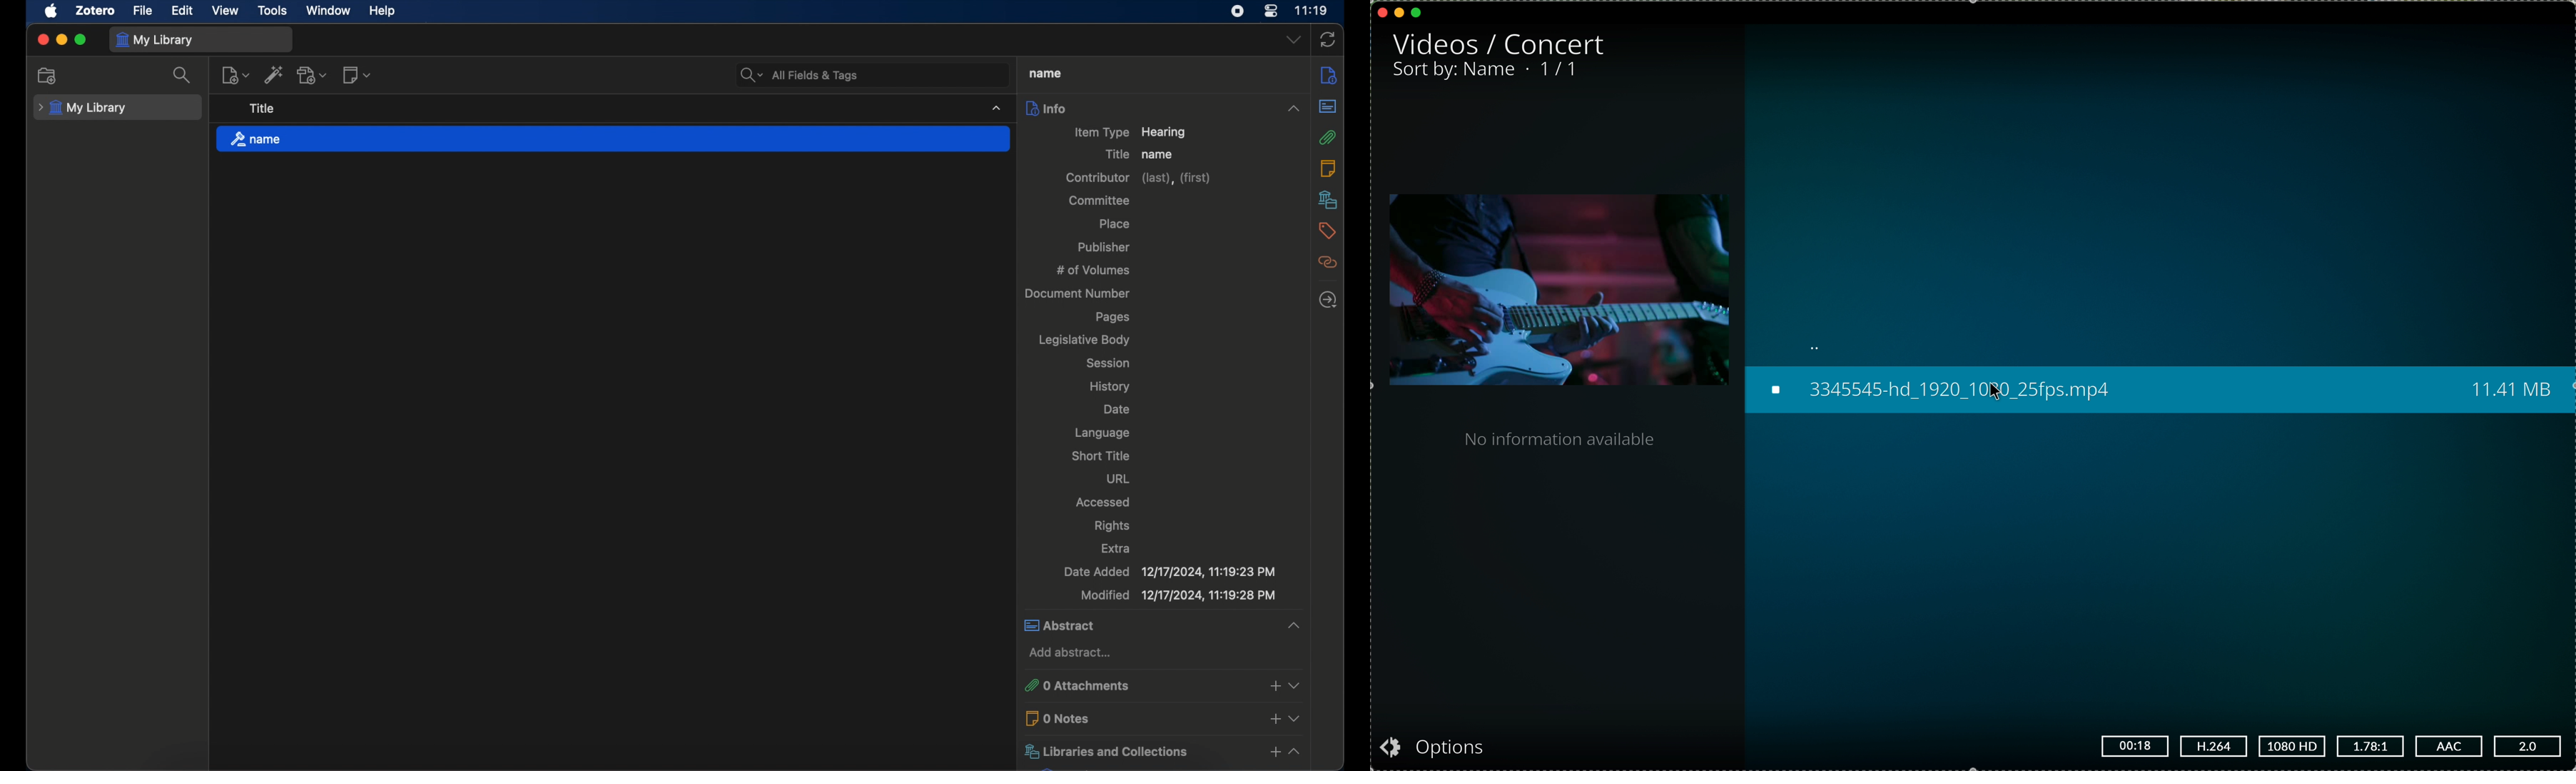 The image size is (2576, 784). What do you see at coordinates (382, 11) in the screenshot?
I see `help` at bounding box center [382, 11].